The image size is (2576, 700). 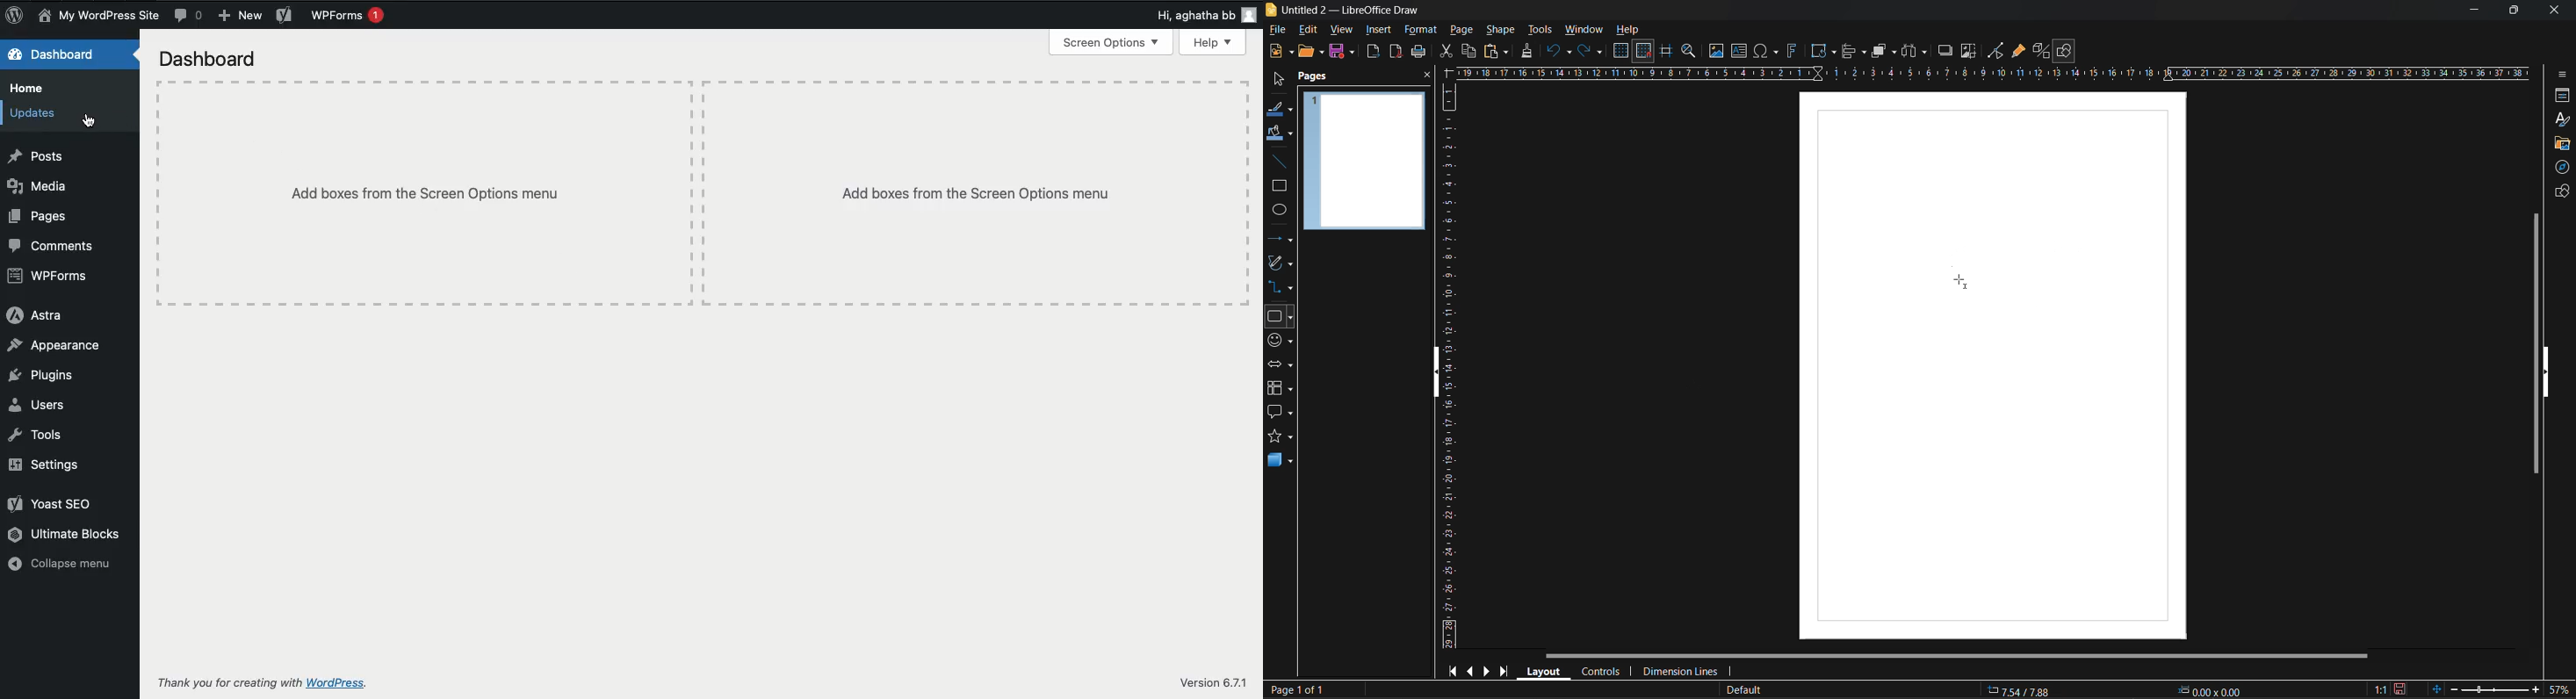 What do you see at coordinates (42, 376) in the screenshot?
I see `Plugins` at bounding box center [42, 376].